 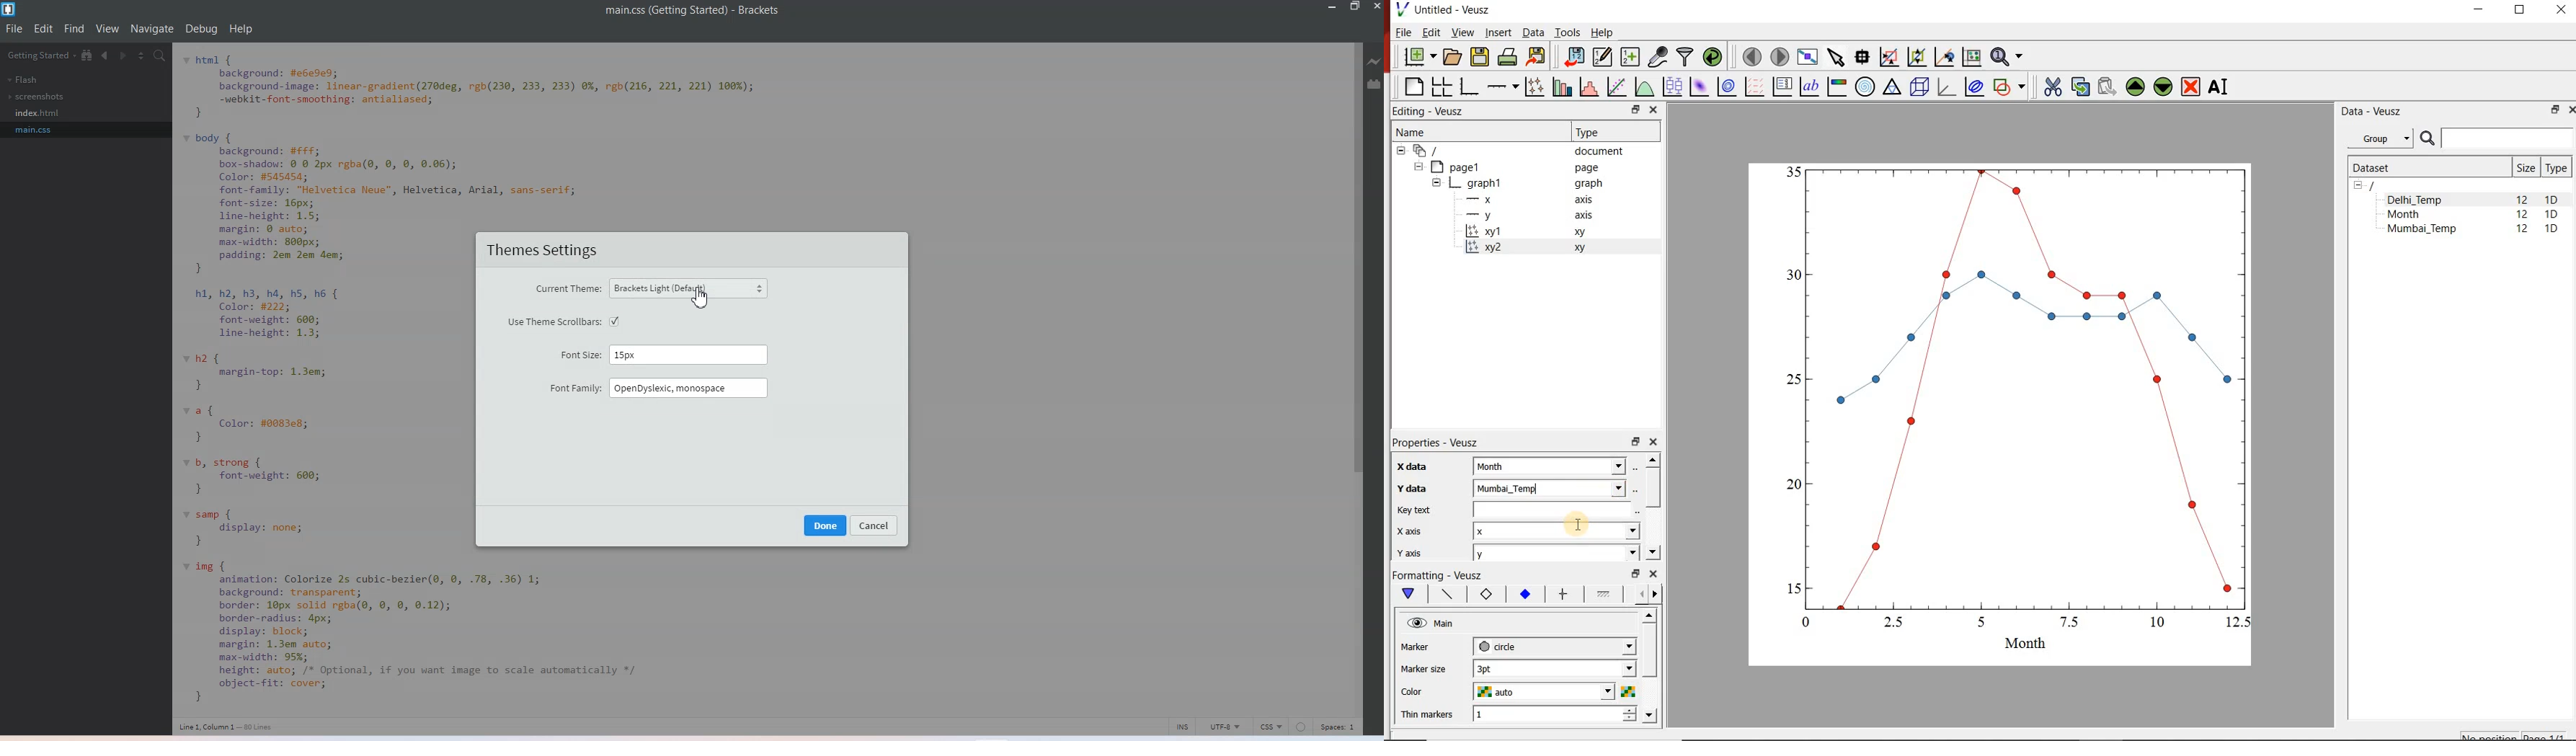 What do you see at coordinates (1808, 57) in the screenshot?
I see `view plot full screen` at bounding box center [1808, 57].